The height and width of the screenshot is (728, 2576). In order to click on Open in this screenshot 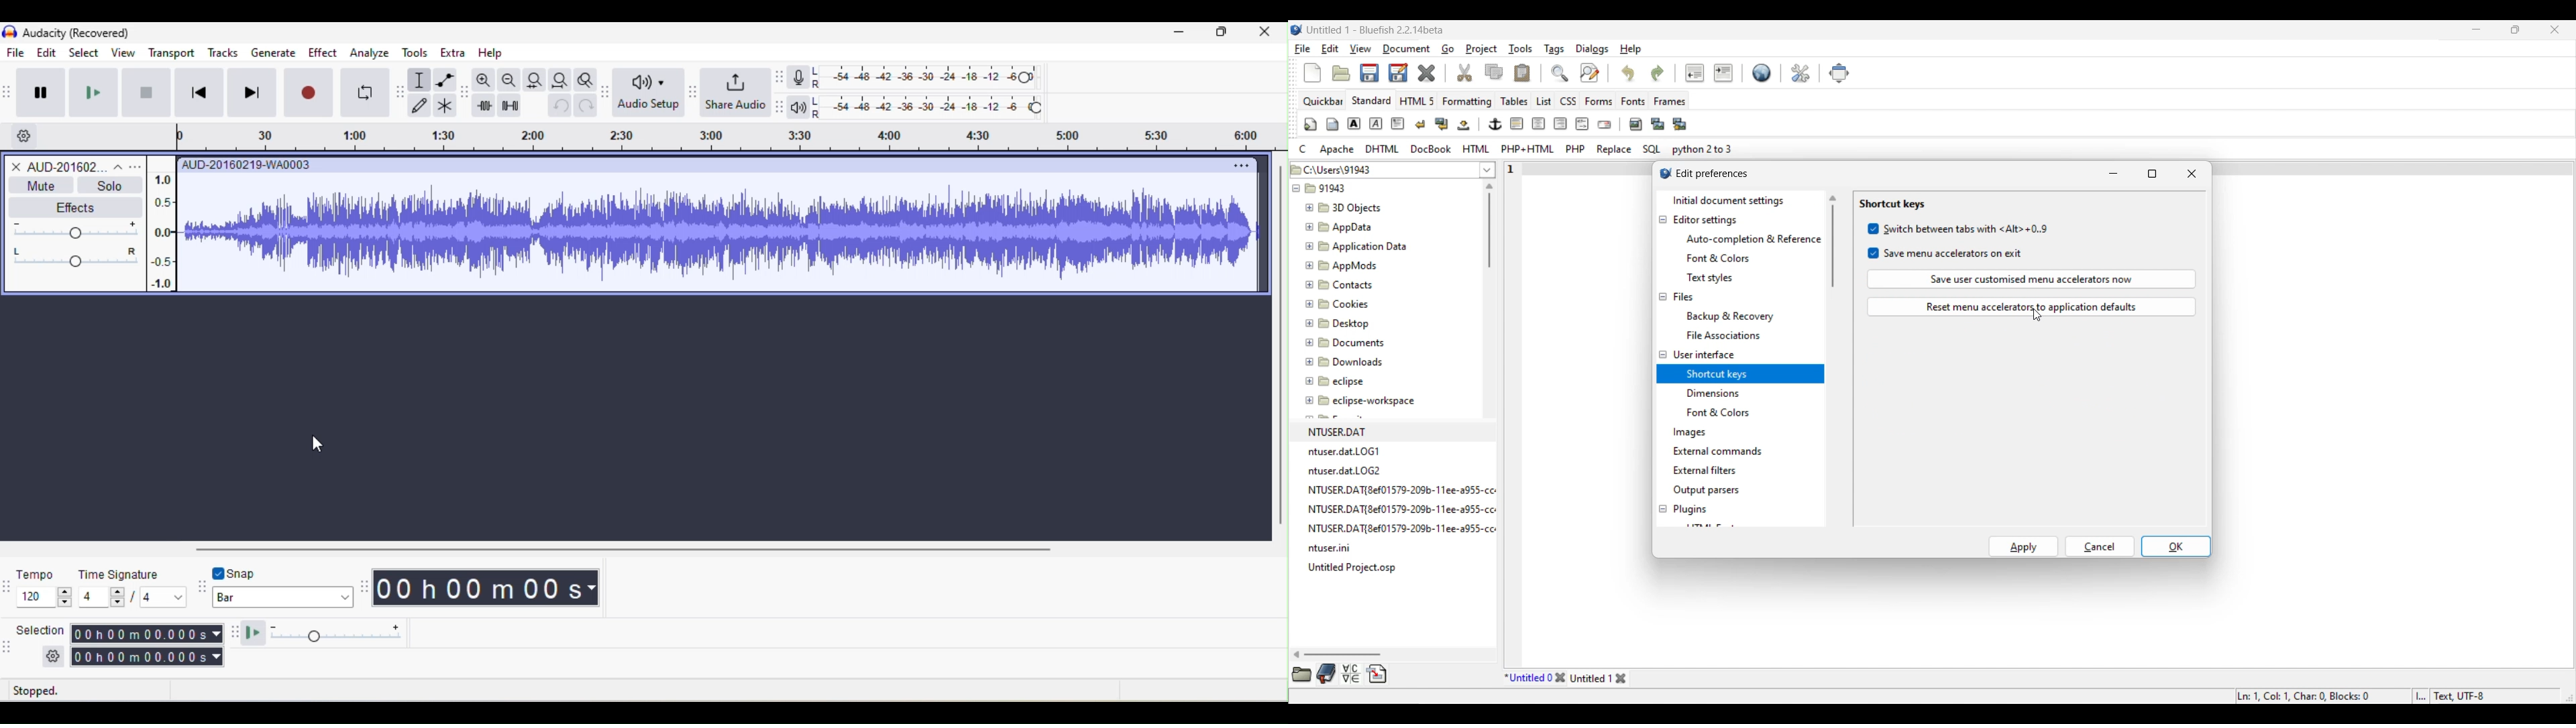, I will do `click(1341, 73)`.